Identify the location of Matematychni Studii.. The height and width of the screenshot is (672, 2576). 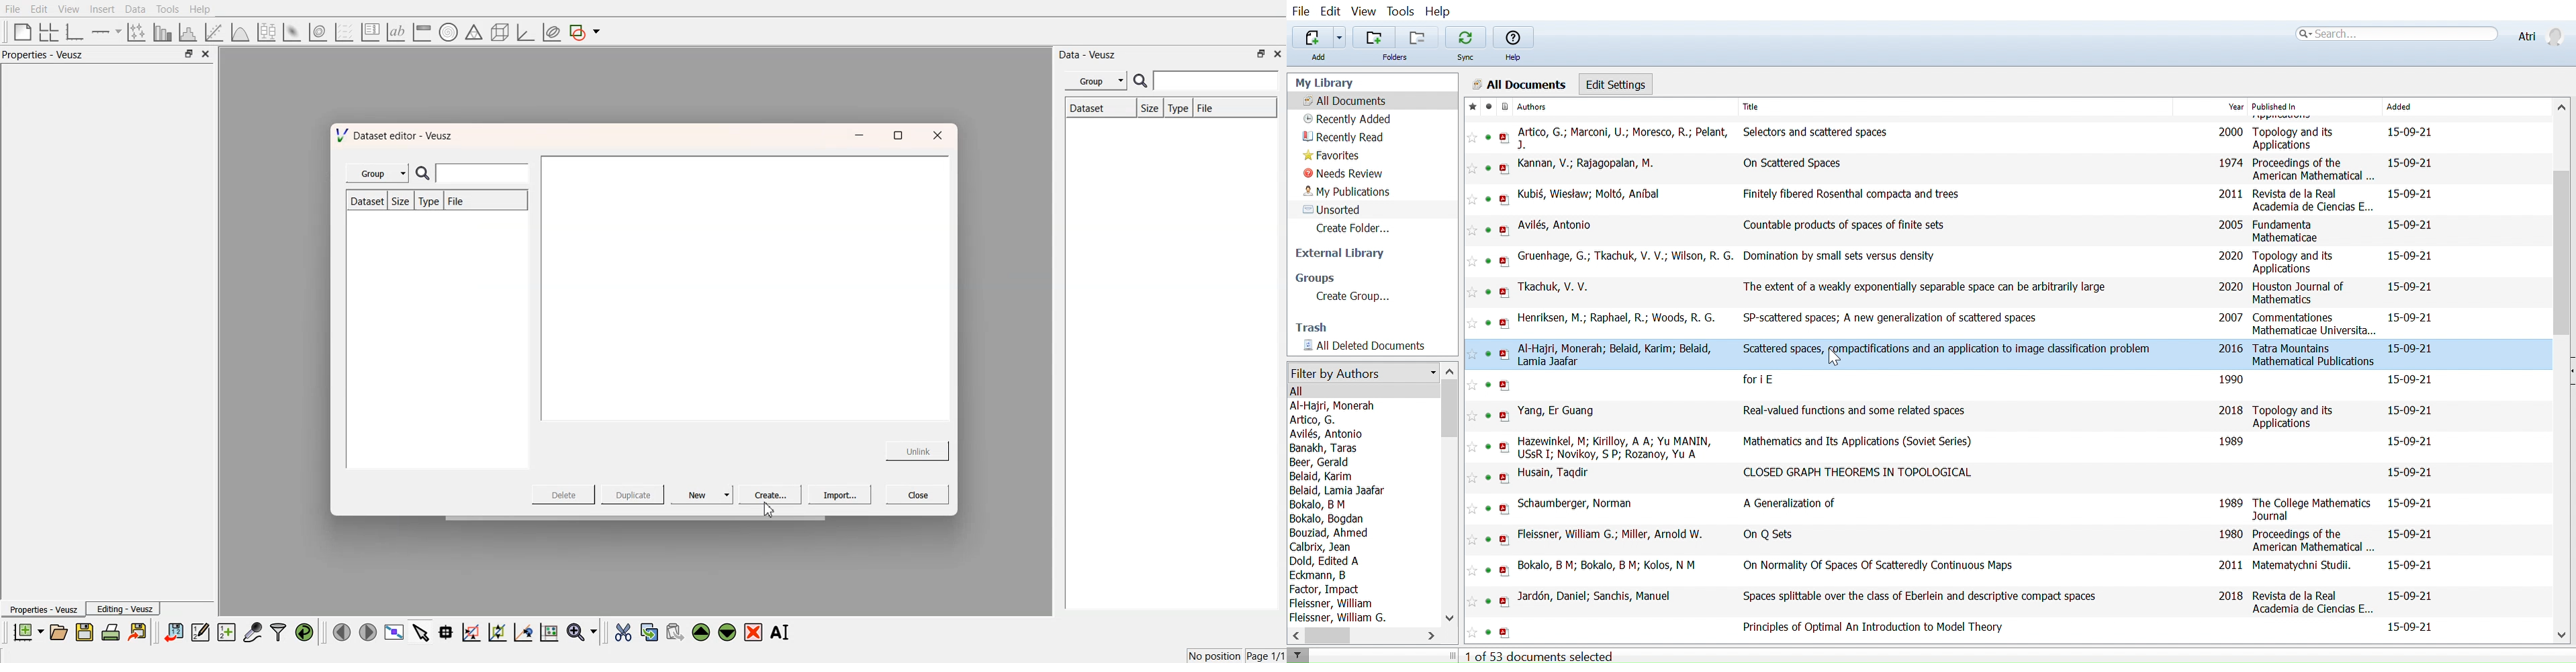
(2302, 564).